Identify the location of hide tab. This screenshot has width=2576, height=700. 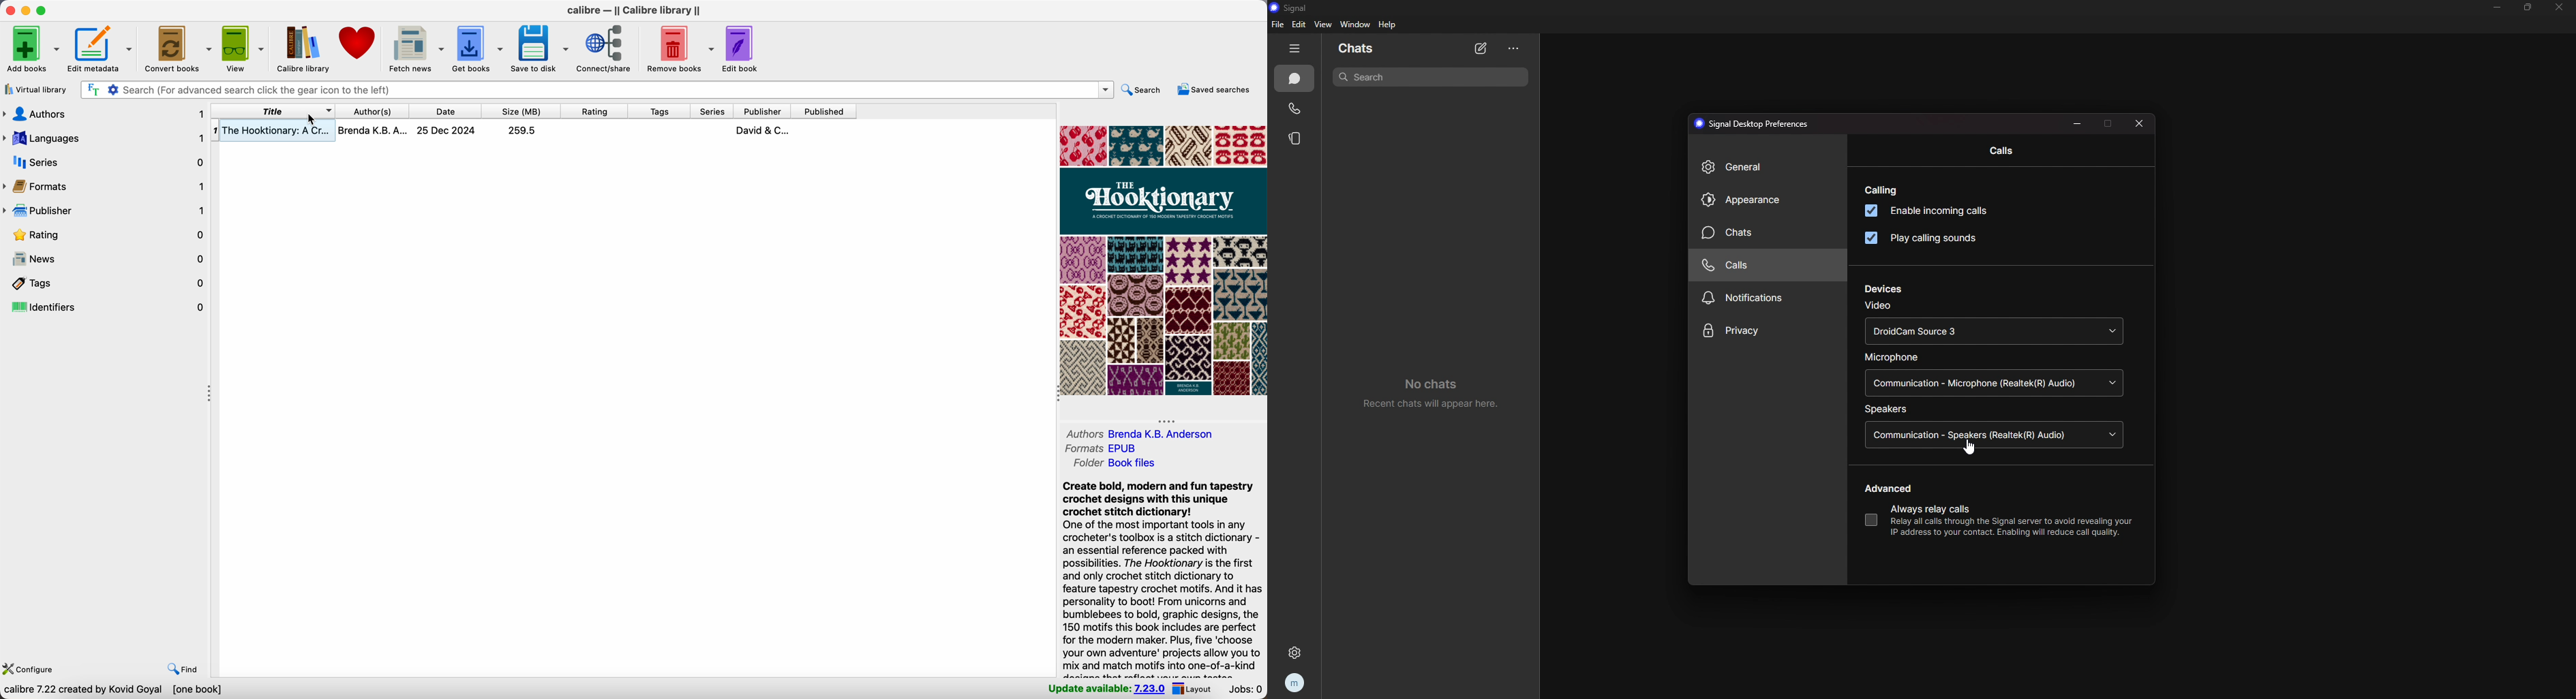
(1296, 48).